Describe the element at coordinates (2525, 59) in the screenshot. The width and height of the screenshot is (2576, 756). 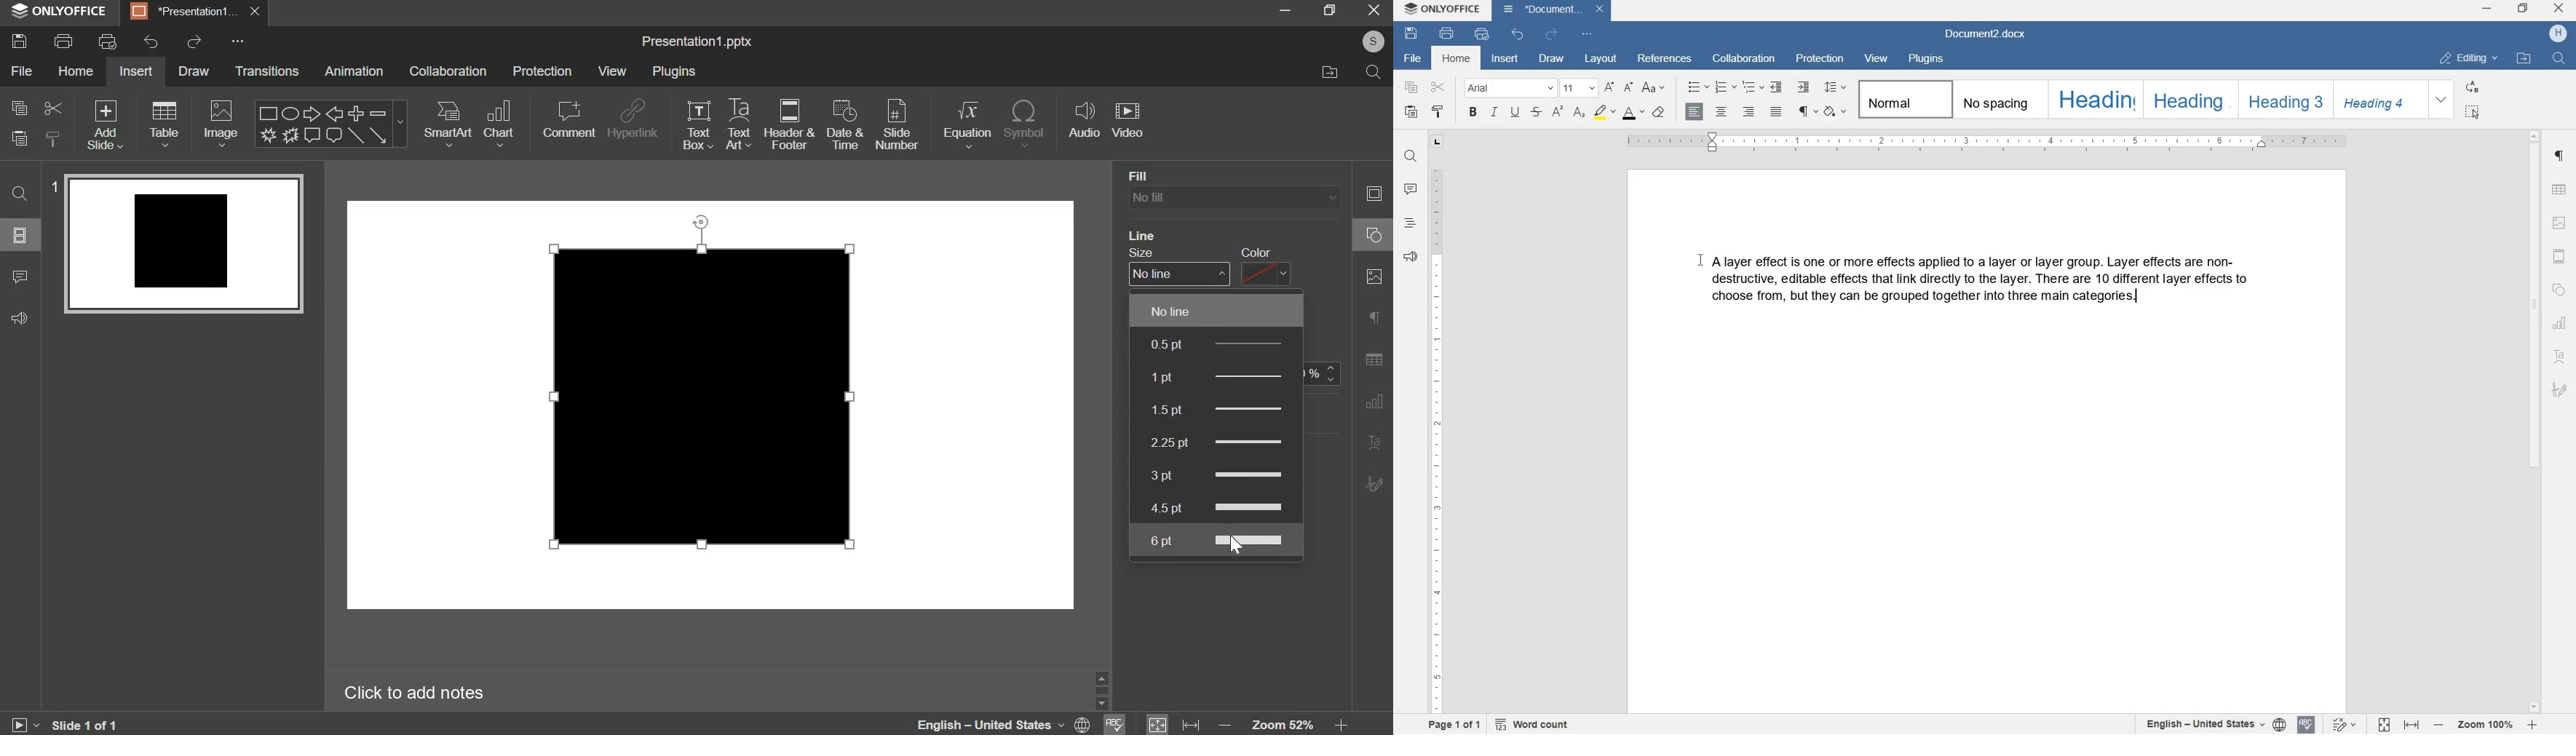
I see `open file location` at that location.